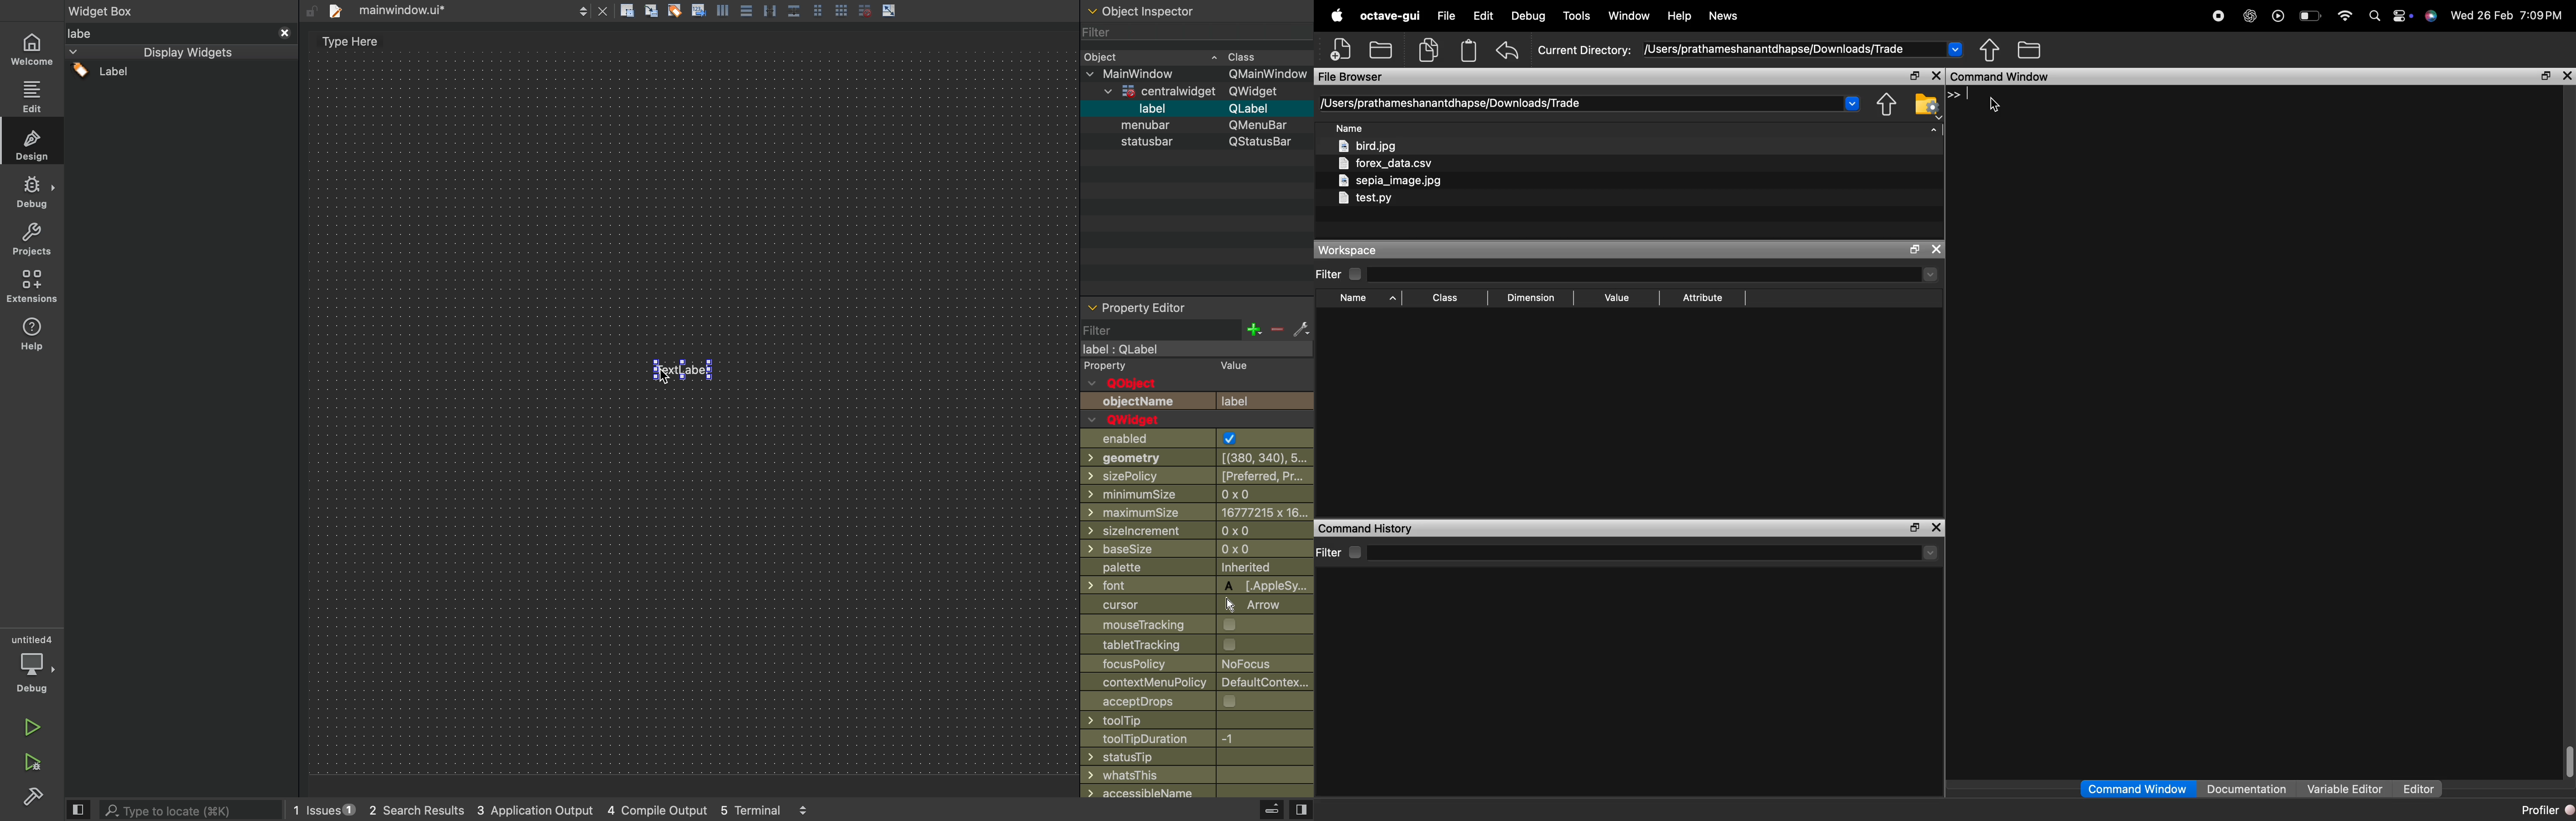 The height and width of the screenshot is (840, 2576). I want to click on Parallel, so click(772, 10).